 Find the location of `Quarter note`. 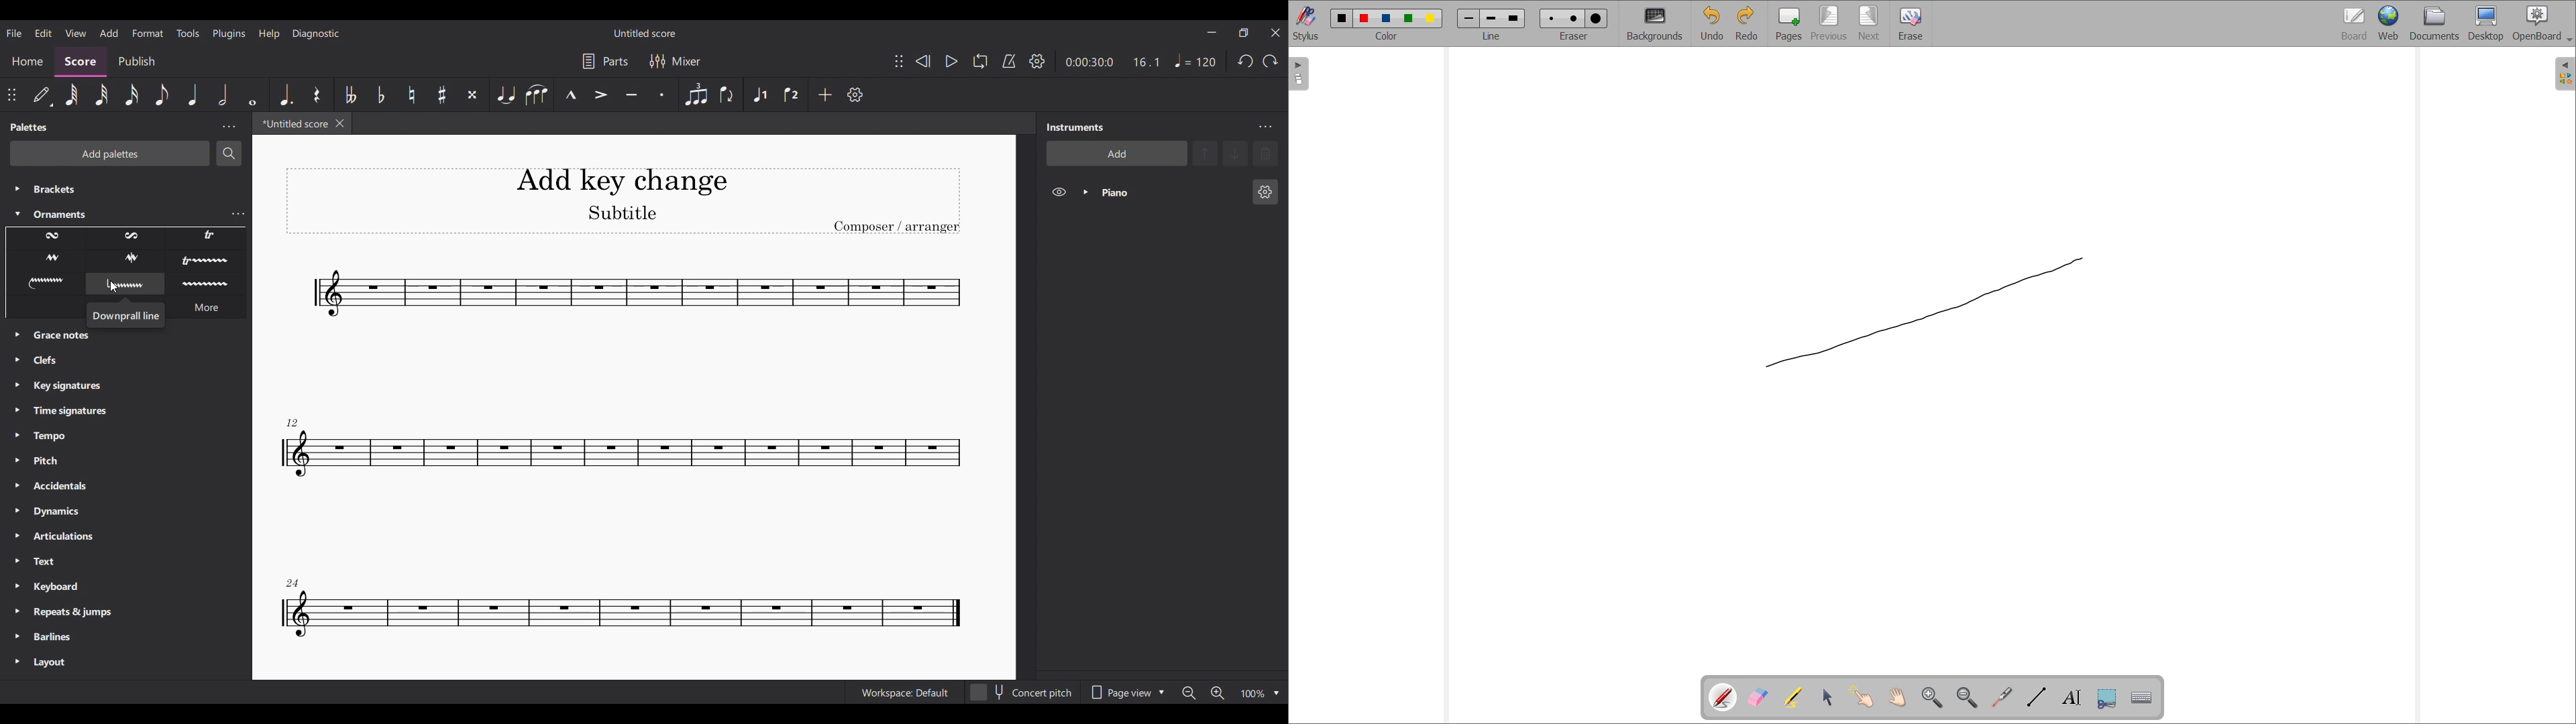

Quarter note is located at coordinates (193, 94).